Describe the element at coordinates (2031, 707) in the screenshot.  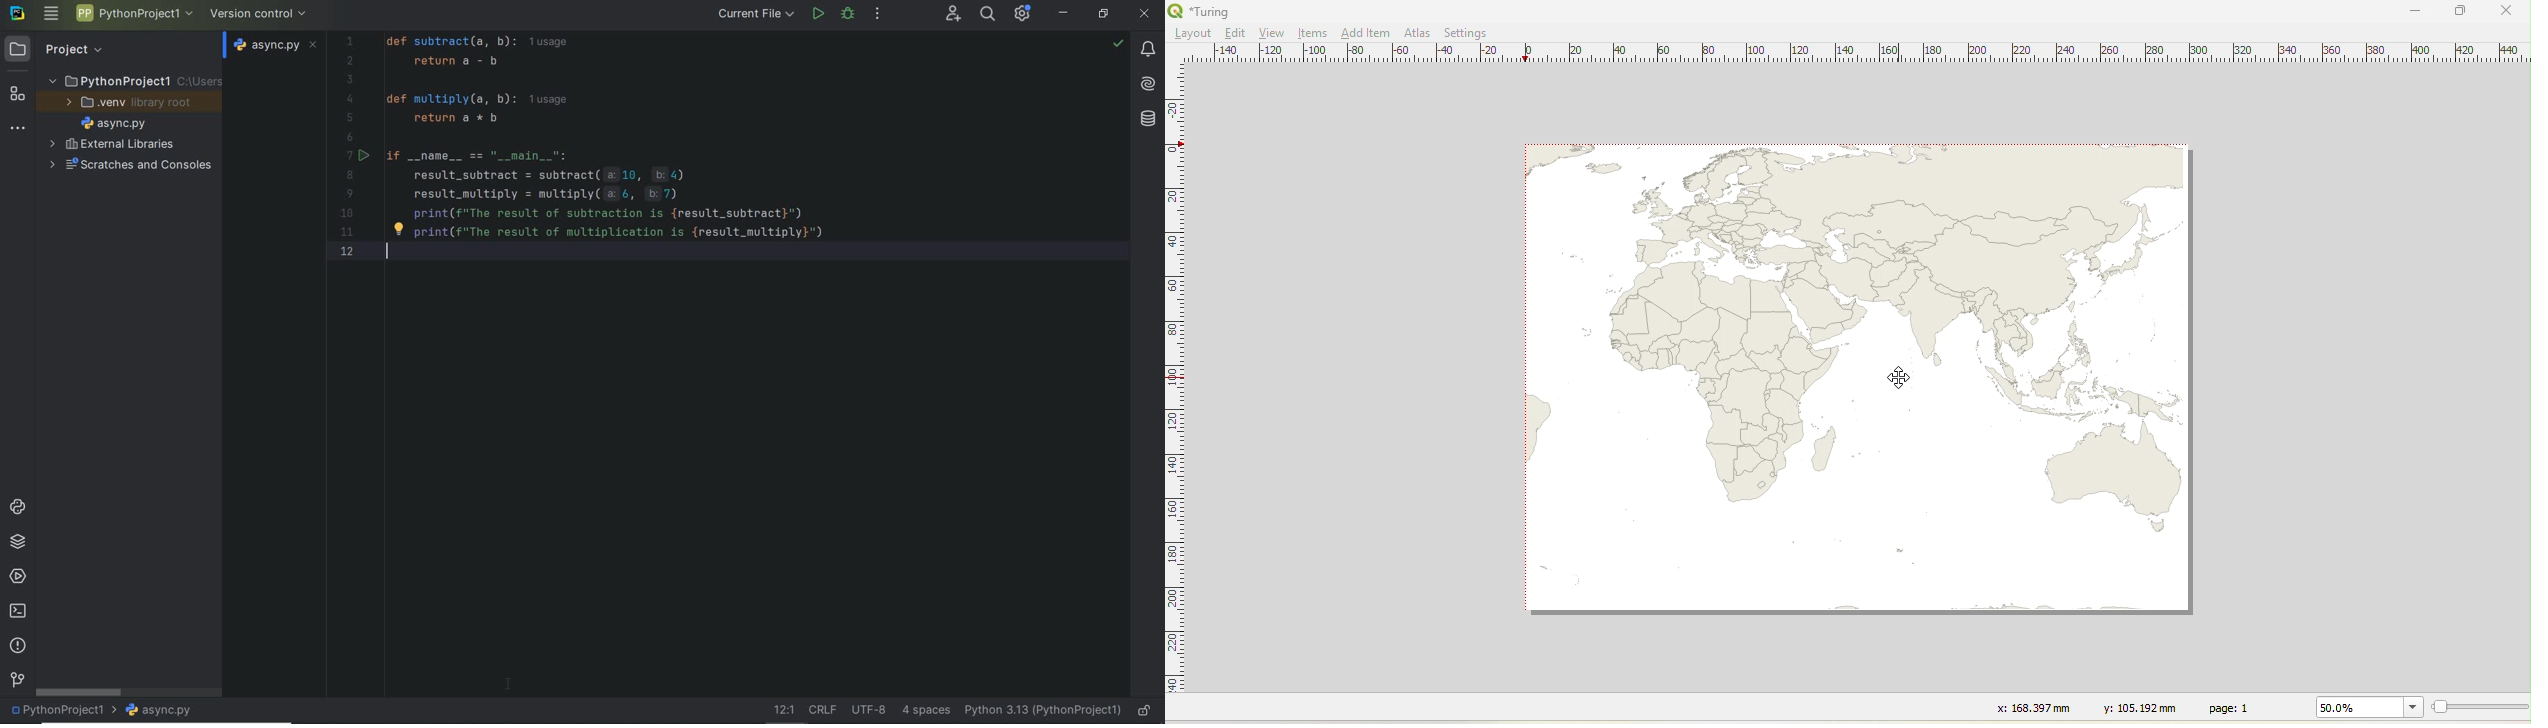
I see `x: 168.397 mm` at that location.